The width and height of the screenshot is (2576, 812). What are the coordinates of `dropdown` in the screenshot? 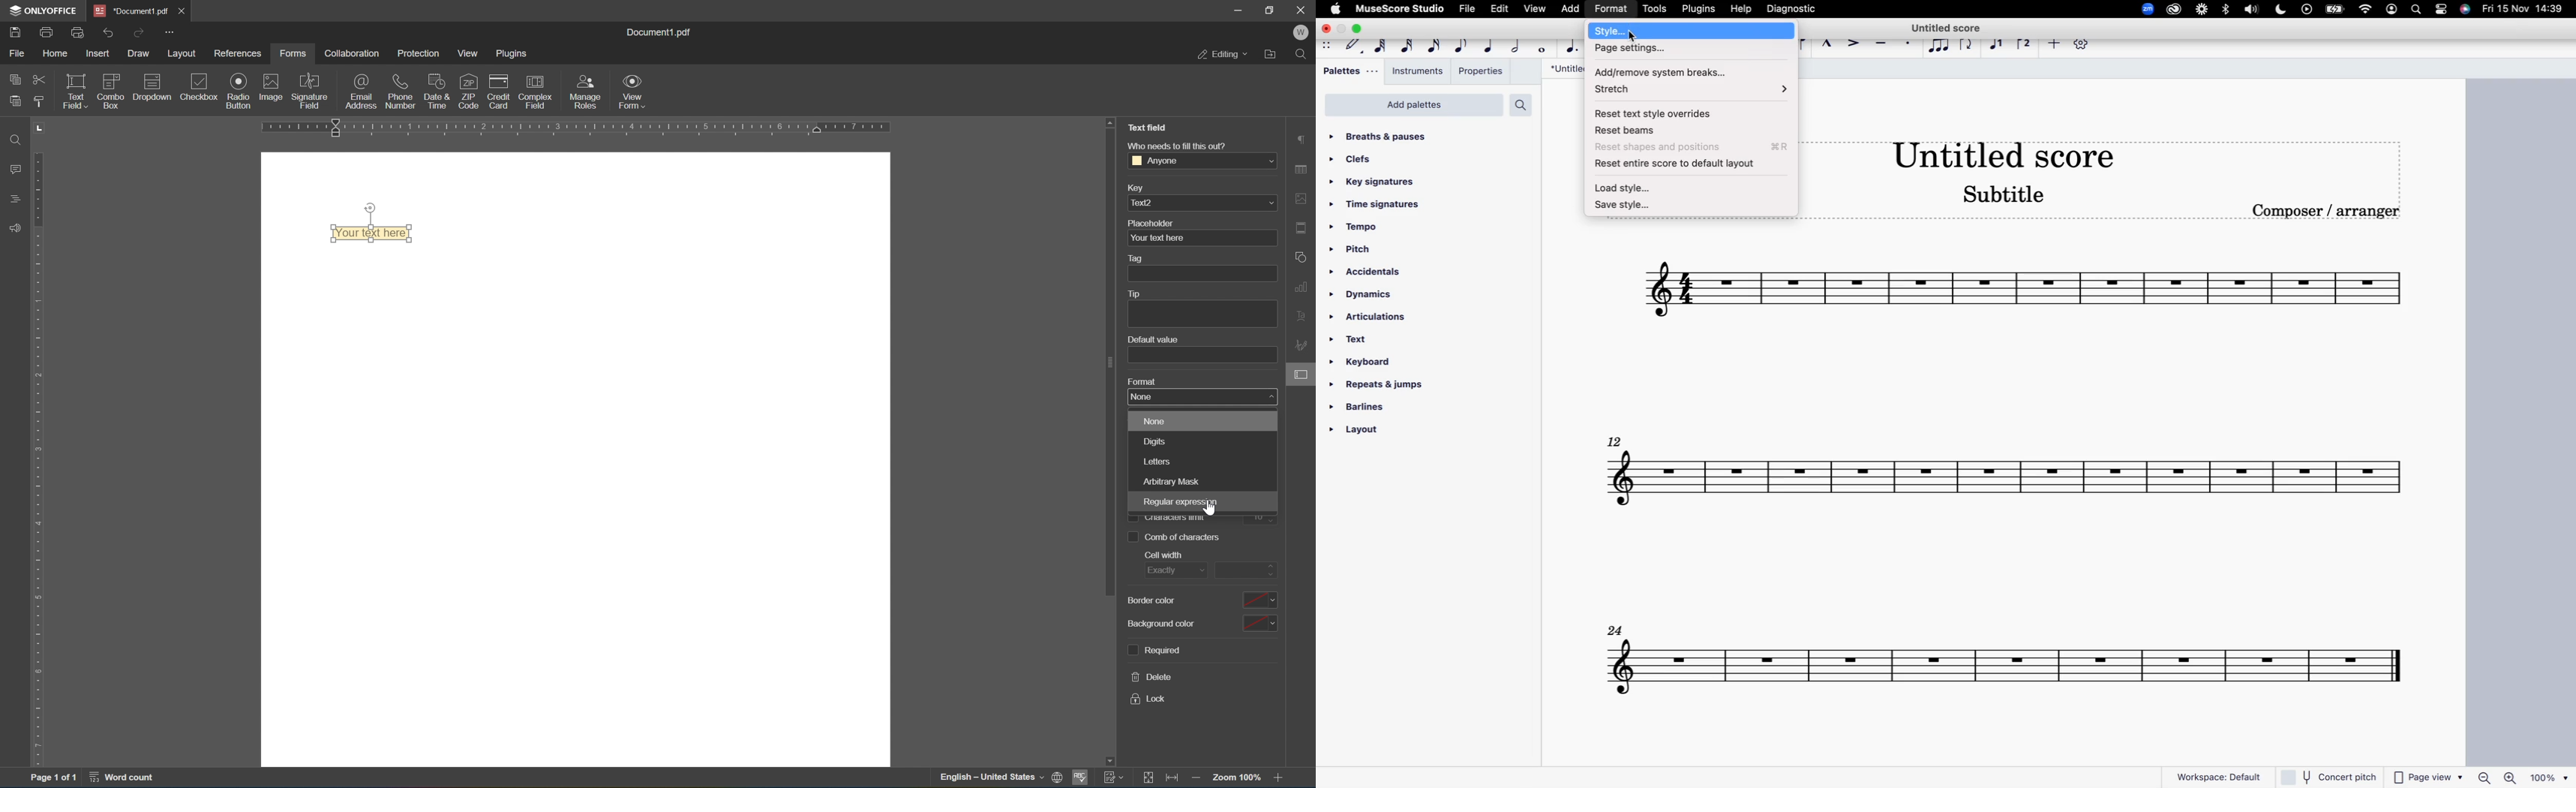 It's located at (152, 90).